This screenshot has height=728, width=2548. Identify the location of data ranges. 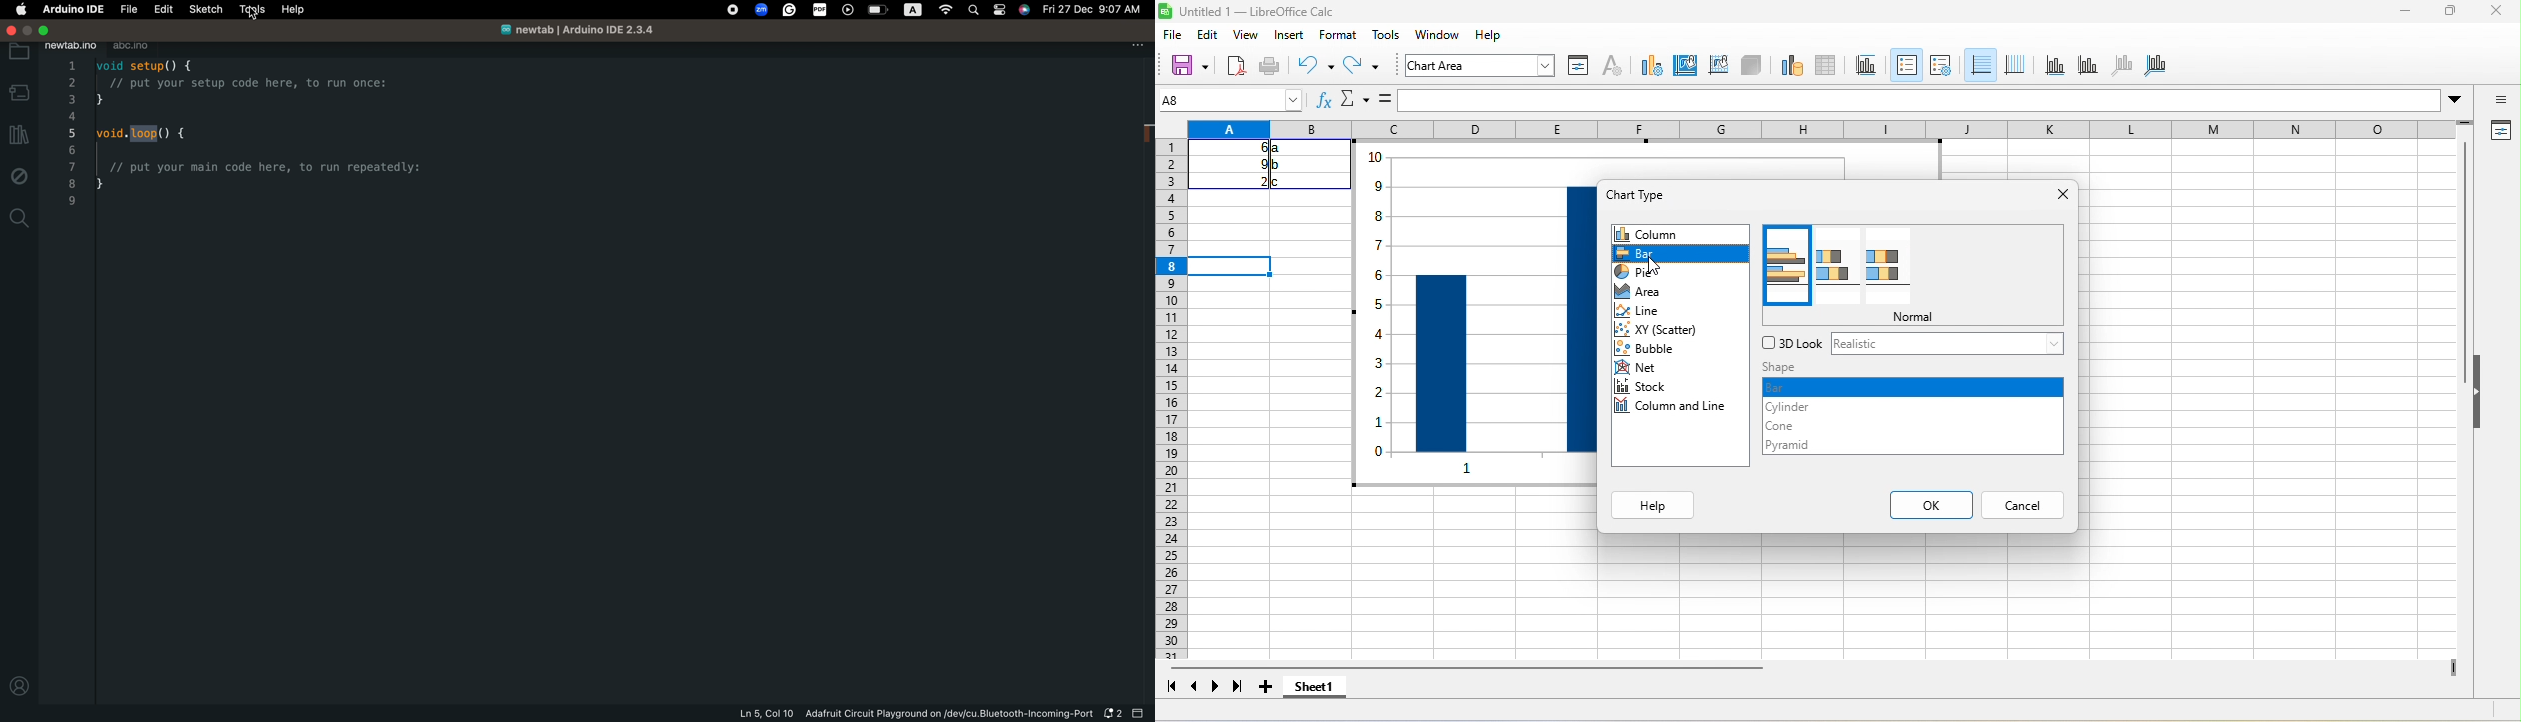
(1786, 66).